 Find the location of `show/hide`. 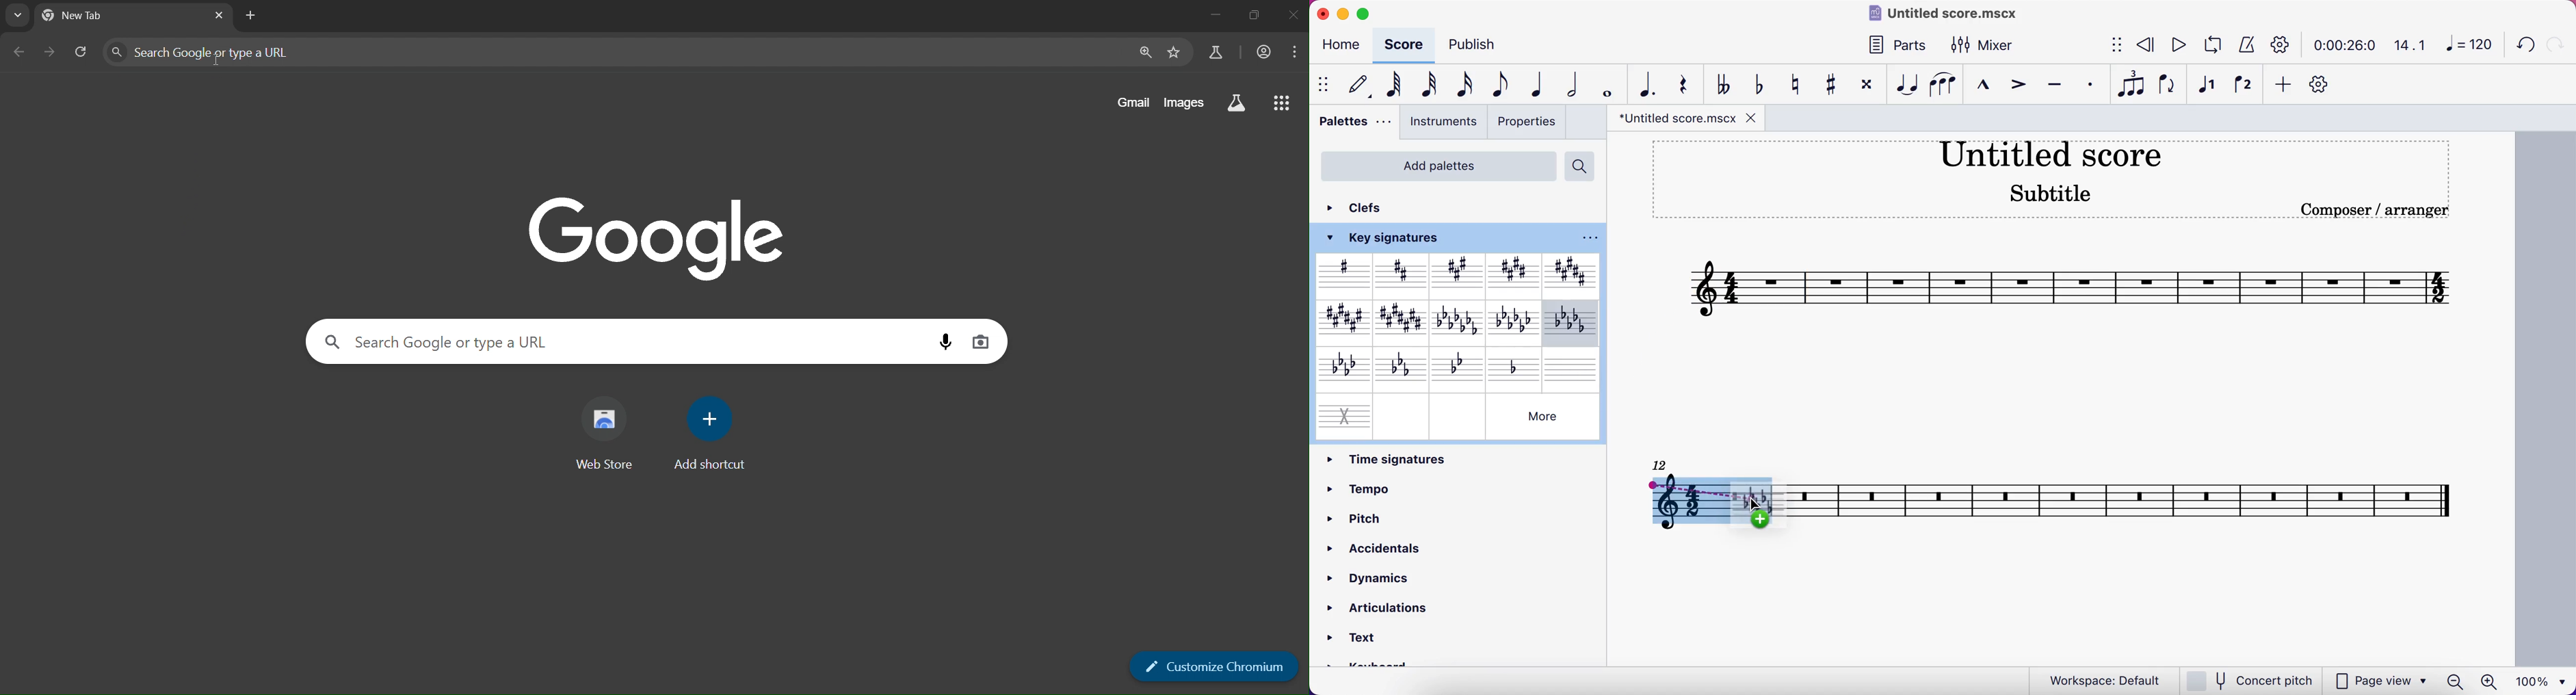

show/hide is located at coordinates (1325, 84).